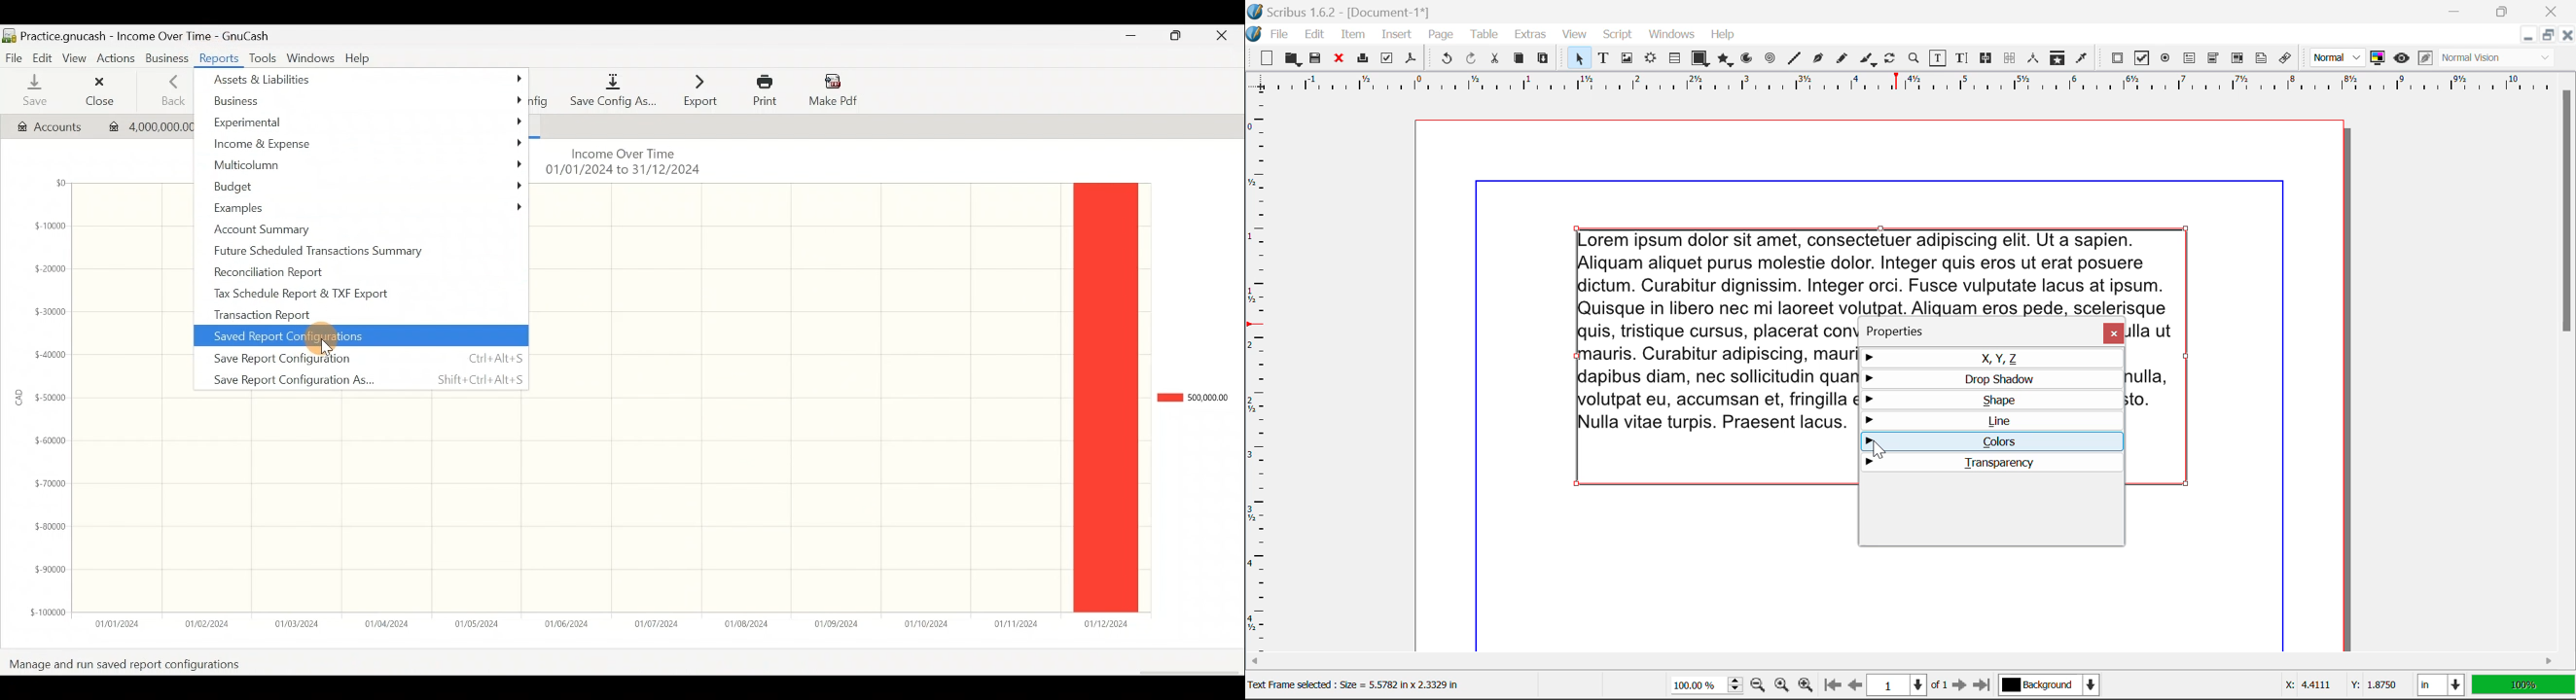  I want to click on Measurements, so click(2034, 58).